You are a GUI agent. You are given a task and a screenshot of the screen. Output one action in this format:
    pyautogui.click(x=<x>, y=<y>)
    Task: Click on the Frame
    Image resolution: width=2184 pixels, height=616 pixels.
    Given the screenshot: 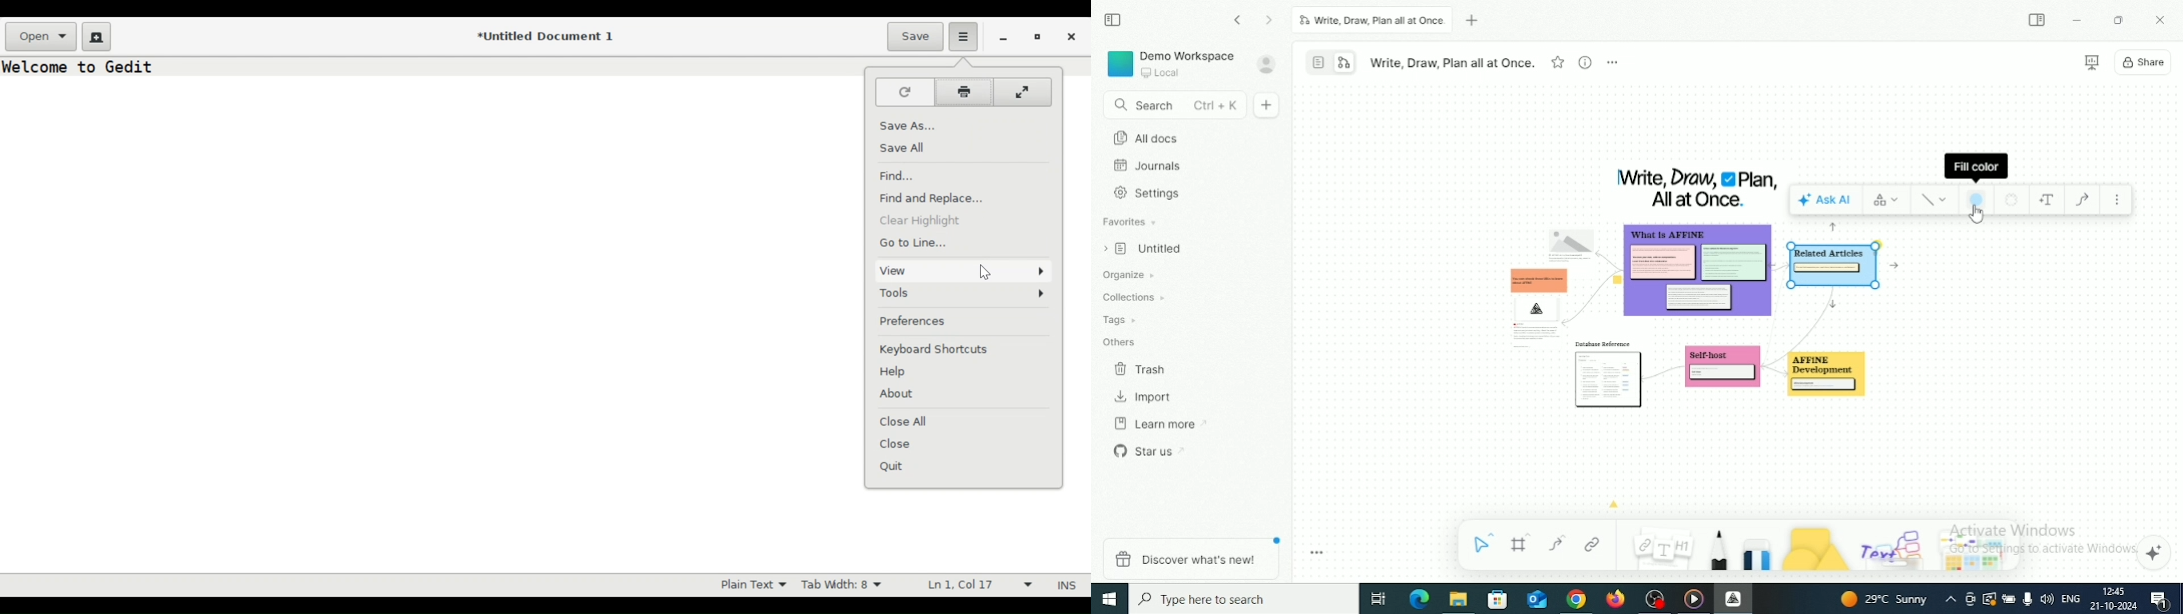 What is the action you would take?
    pyautogui.click(x=1522, y=543)
    